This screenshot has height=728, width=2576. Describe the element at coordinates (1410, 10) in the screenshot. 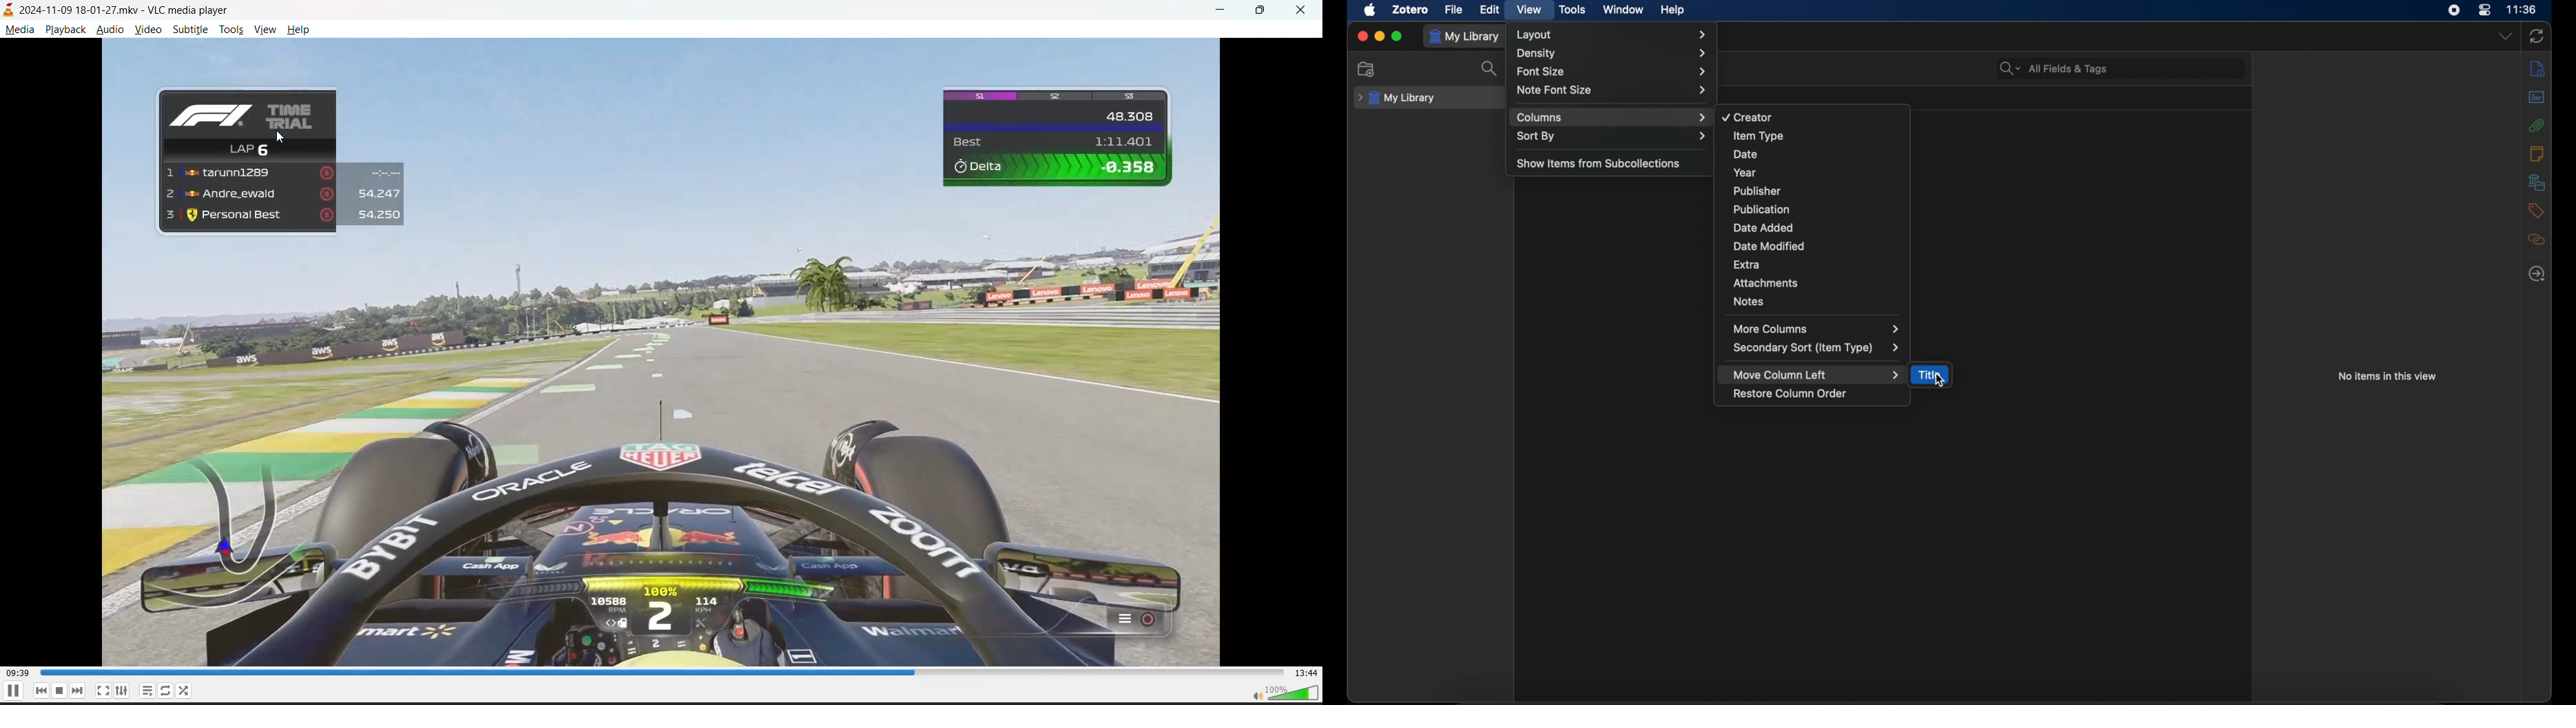

I see `zotero` at that location.